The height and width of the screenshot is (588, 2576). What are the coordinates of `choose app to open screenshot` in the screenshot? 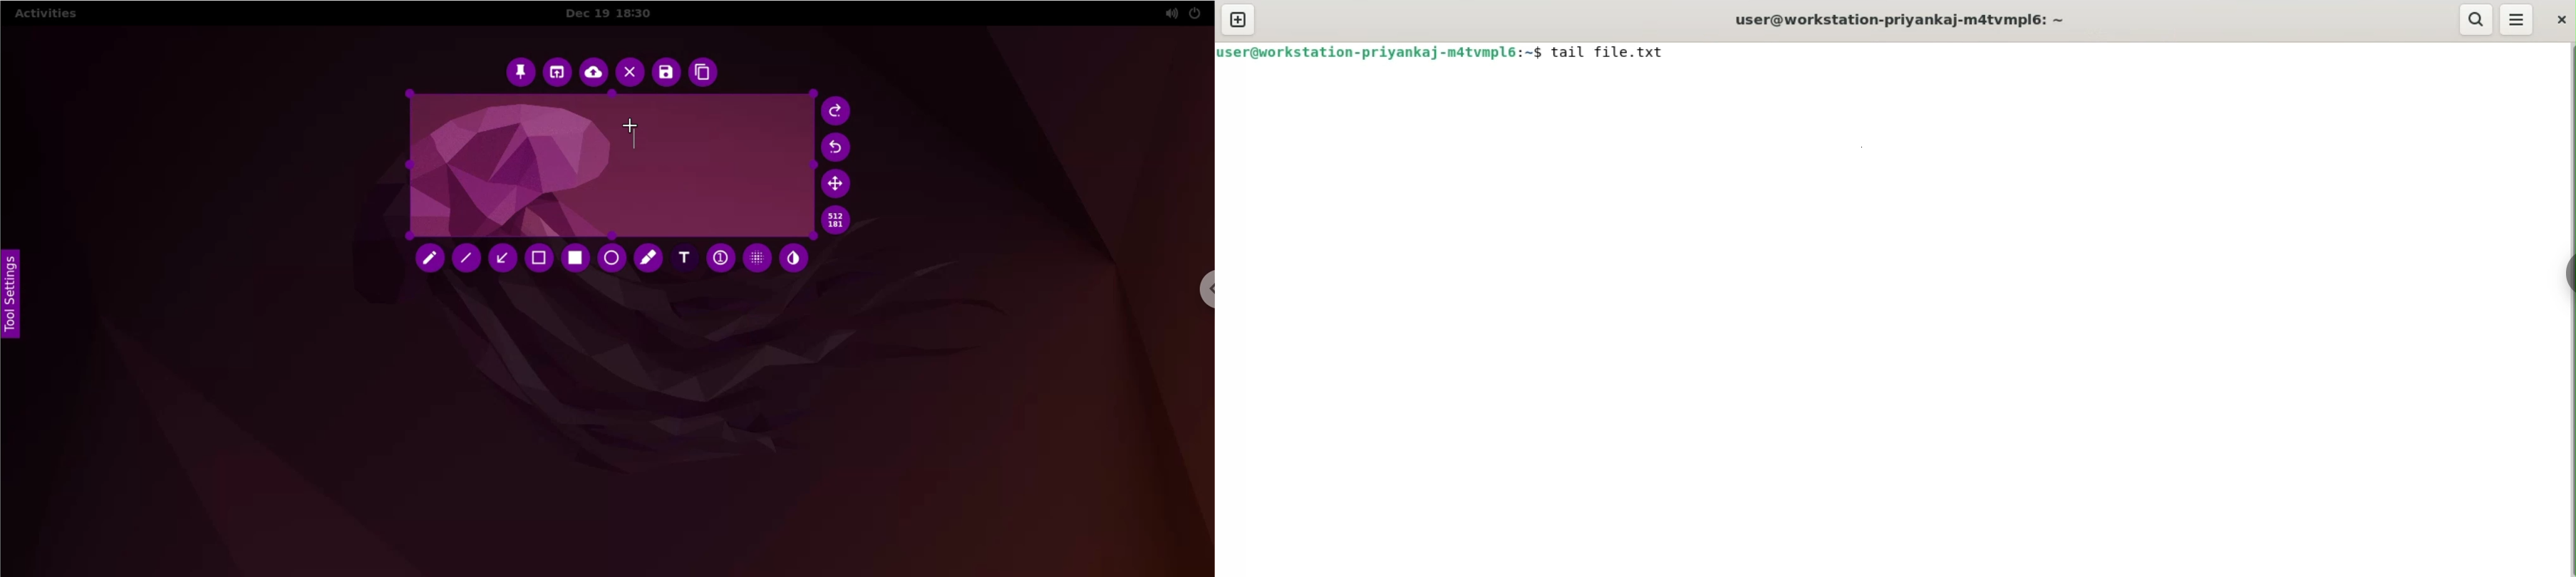 It's located at (557, 73).